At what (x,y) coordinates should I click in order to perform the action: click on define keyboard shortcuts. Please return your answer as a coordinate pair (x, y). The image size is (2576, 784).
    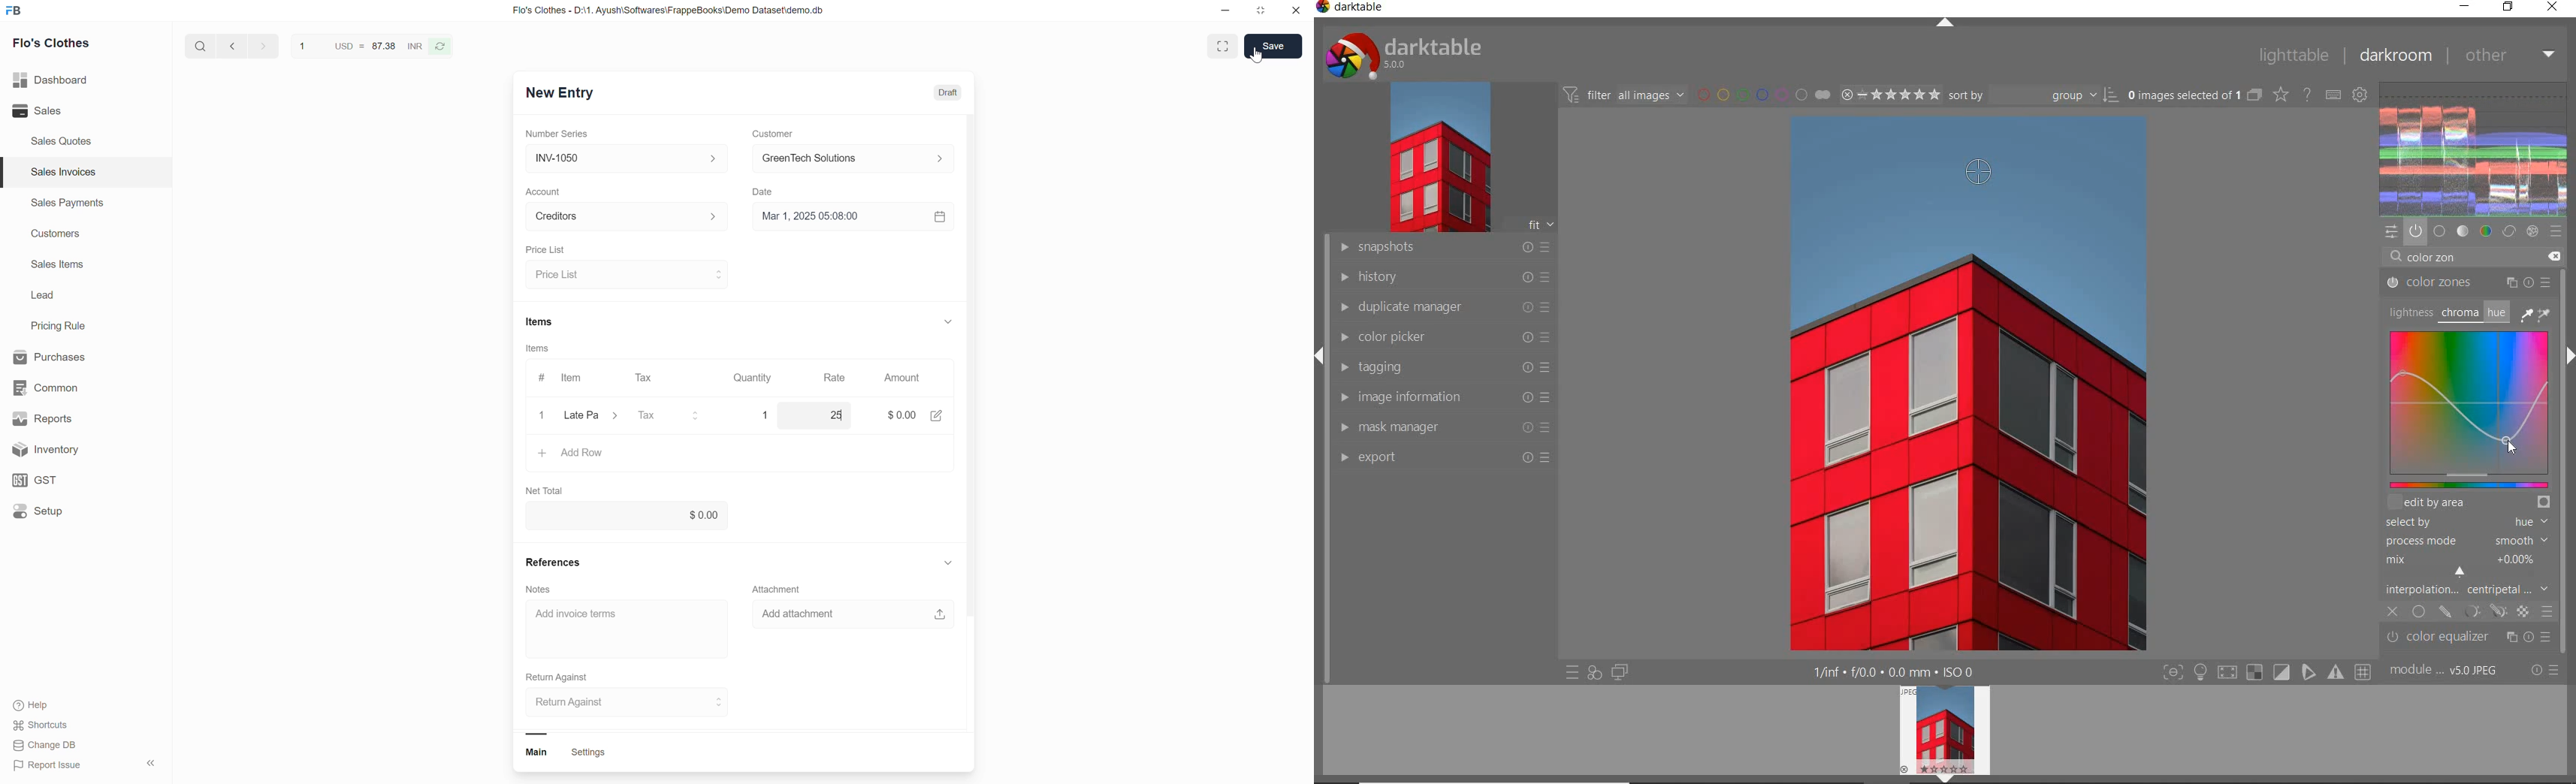
    Looking at the image, I should click on (2334, 95).